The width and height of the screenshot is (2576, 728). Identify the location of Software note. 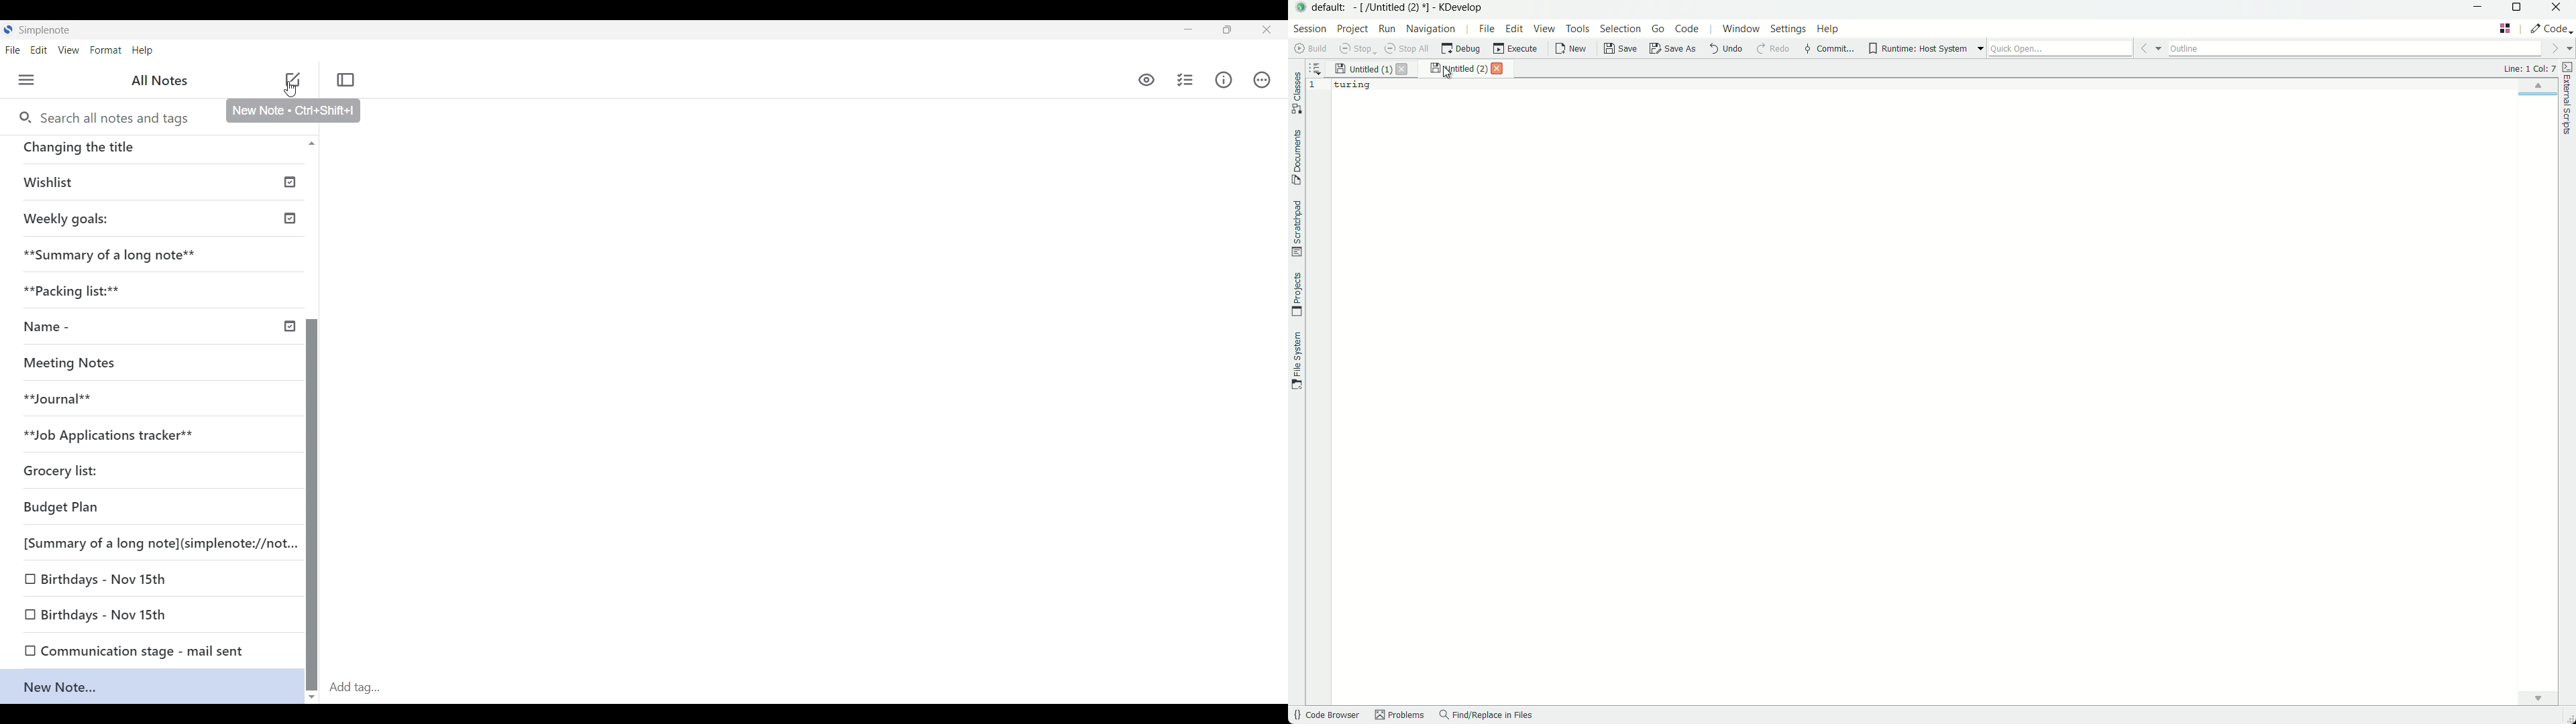
(47, 28).